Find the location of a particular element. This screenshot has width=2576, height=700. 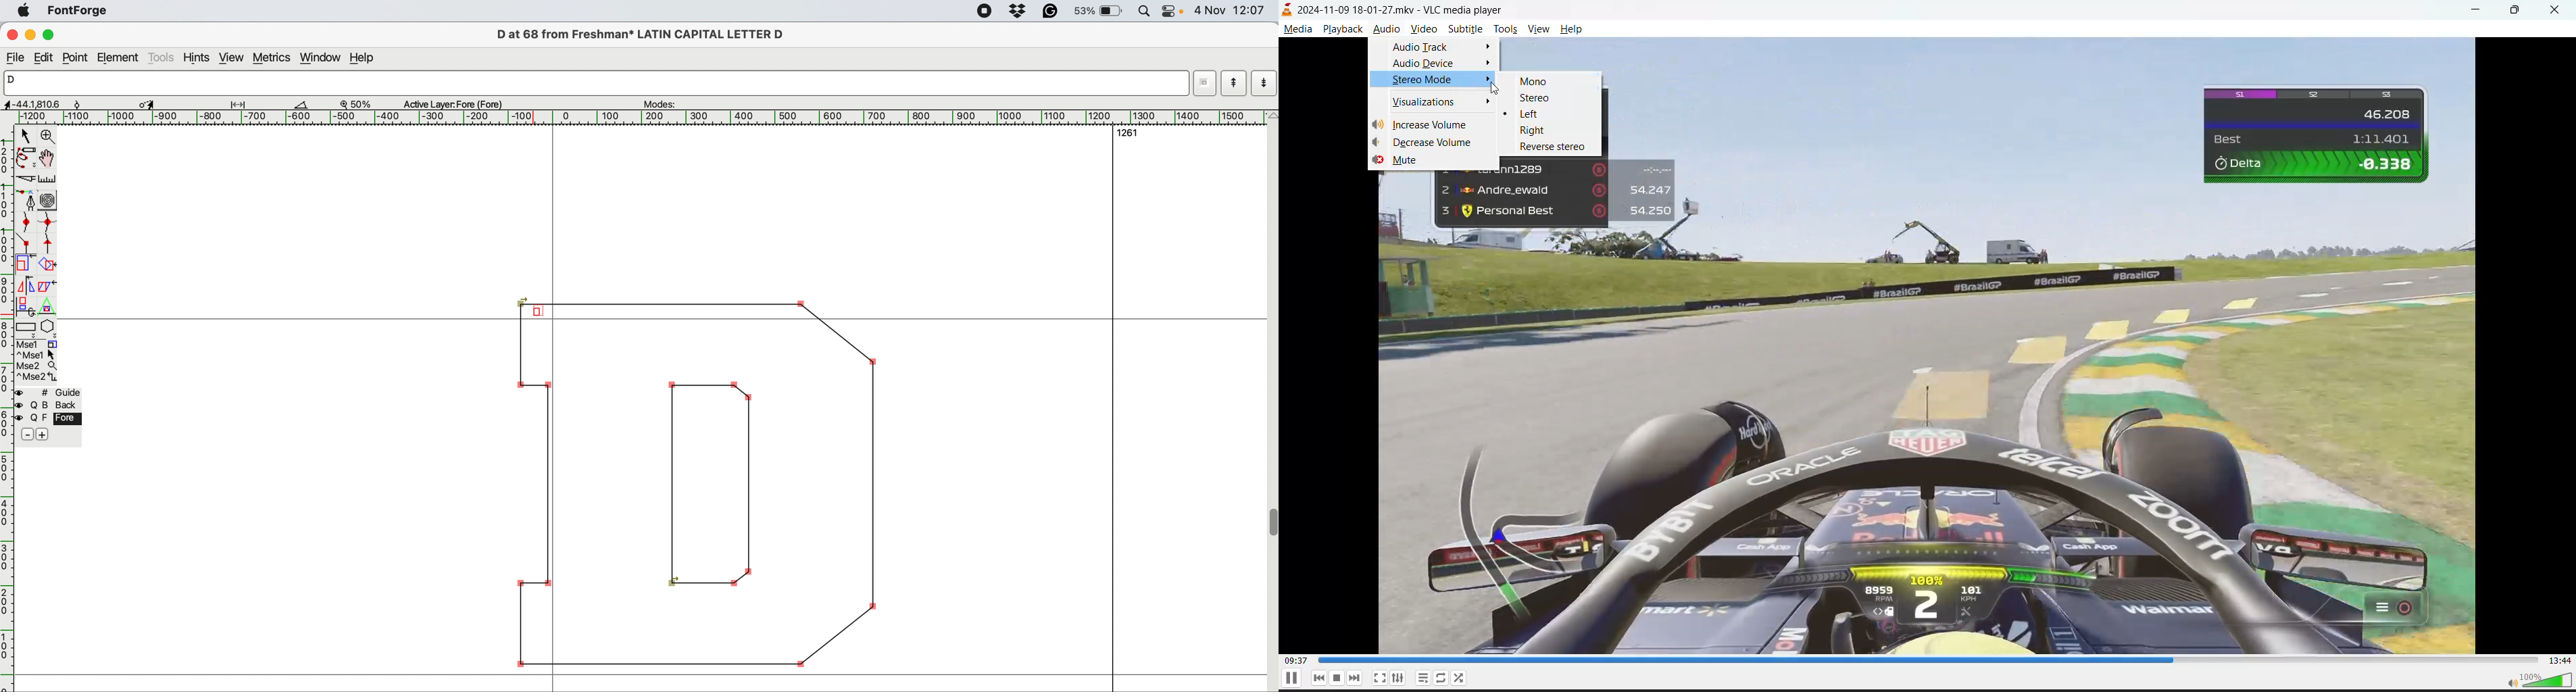

pause is located at coordinates (1288, 680).